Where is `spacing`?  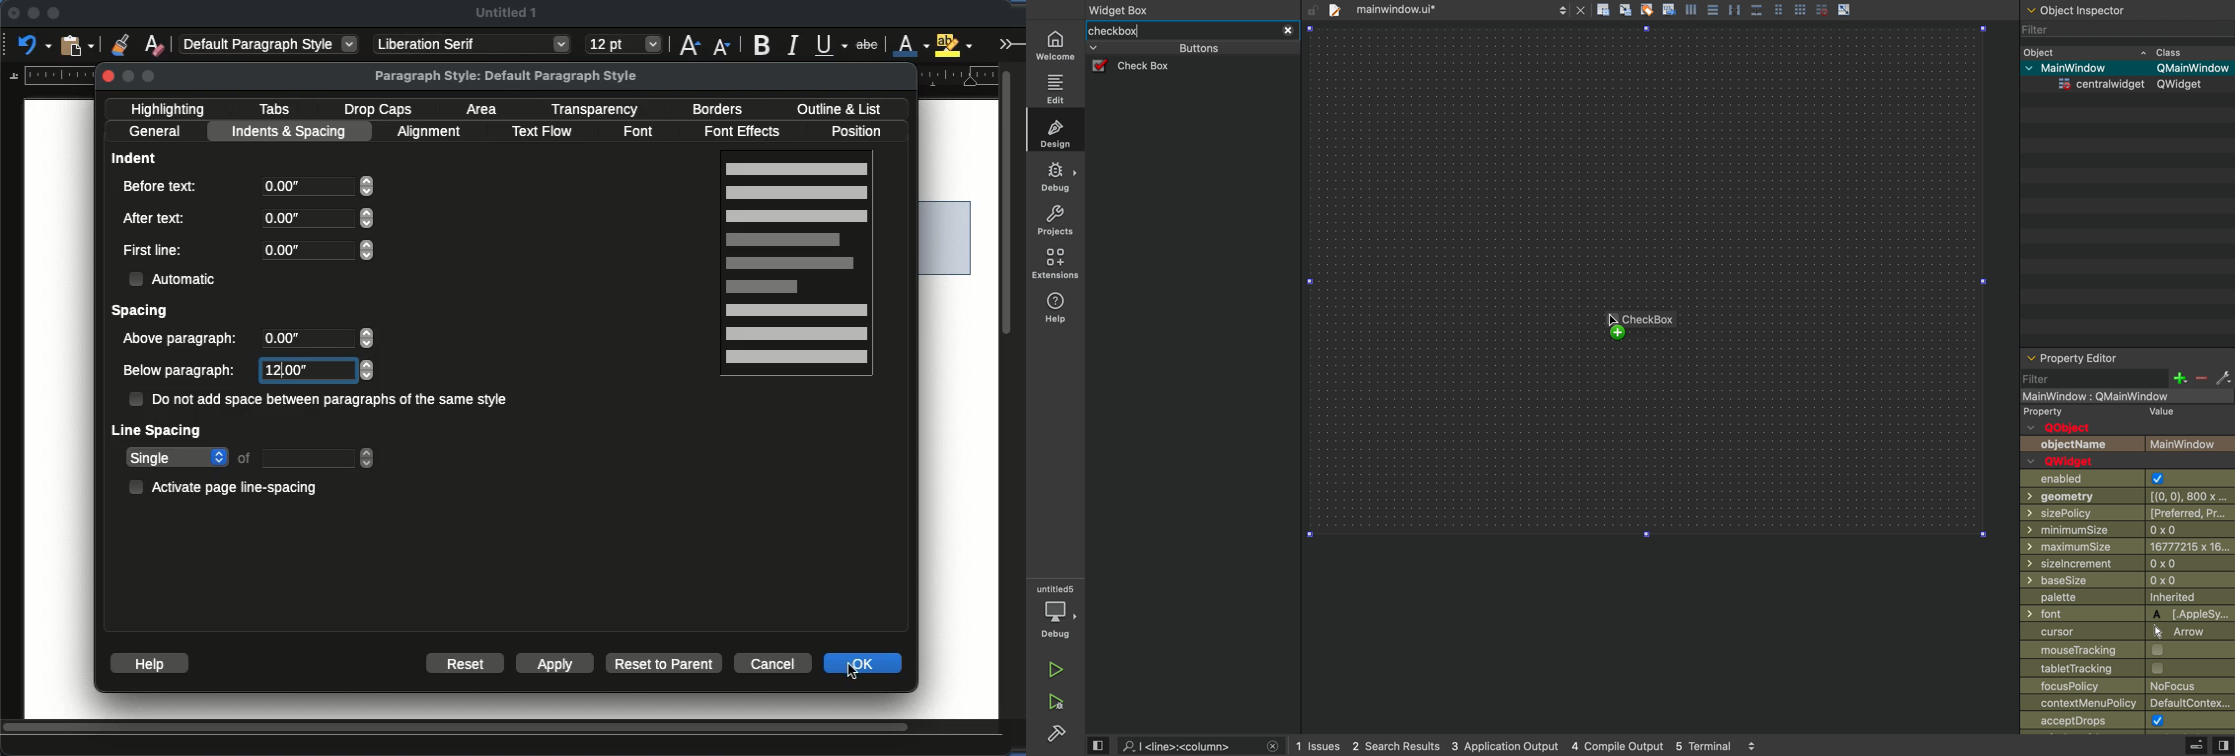 spacing is located at coordinates (142, 312).